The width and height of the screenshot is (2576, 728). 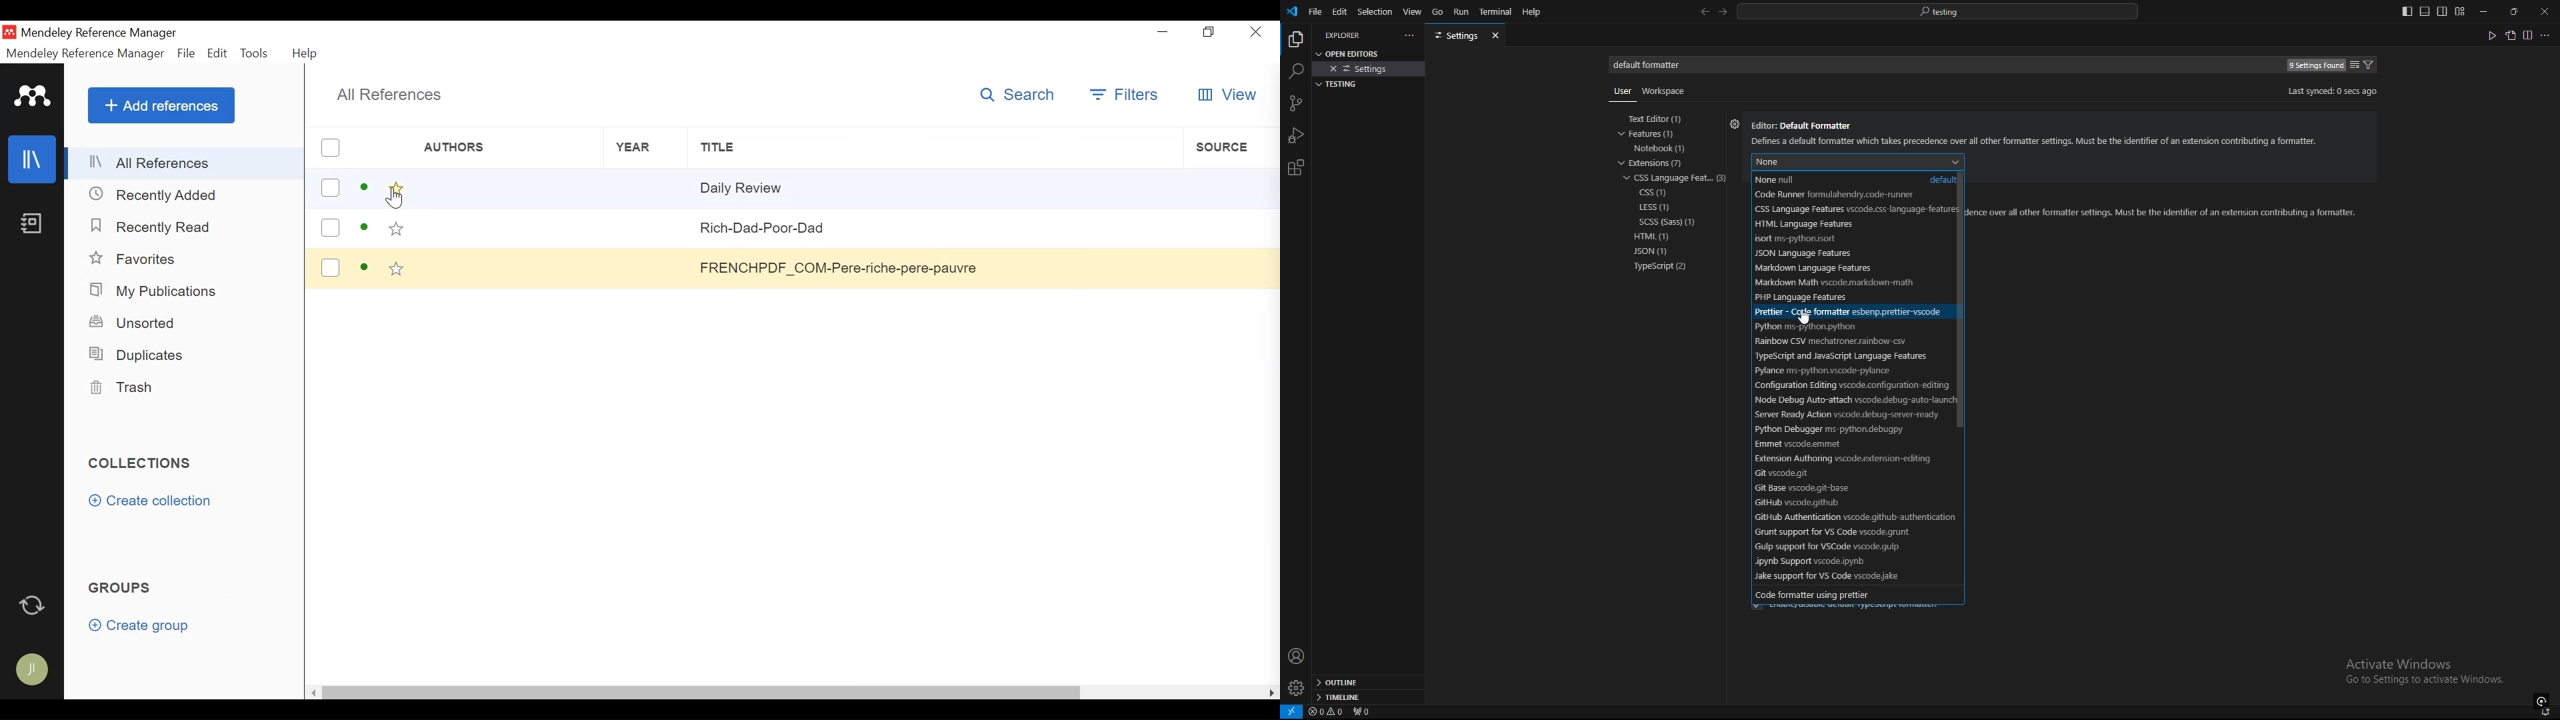 What do you see at coordinates (121, 587) in the screenshot?
I see `Groups` at bounding box center [121, 587].